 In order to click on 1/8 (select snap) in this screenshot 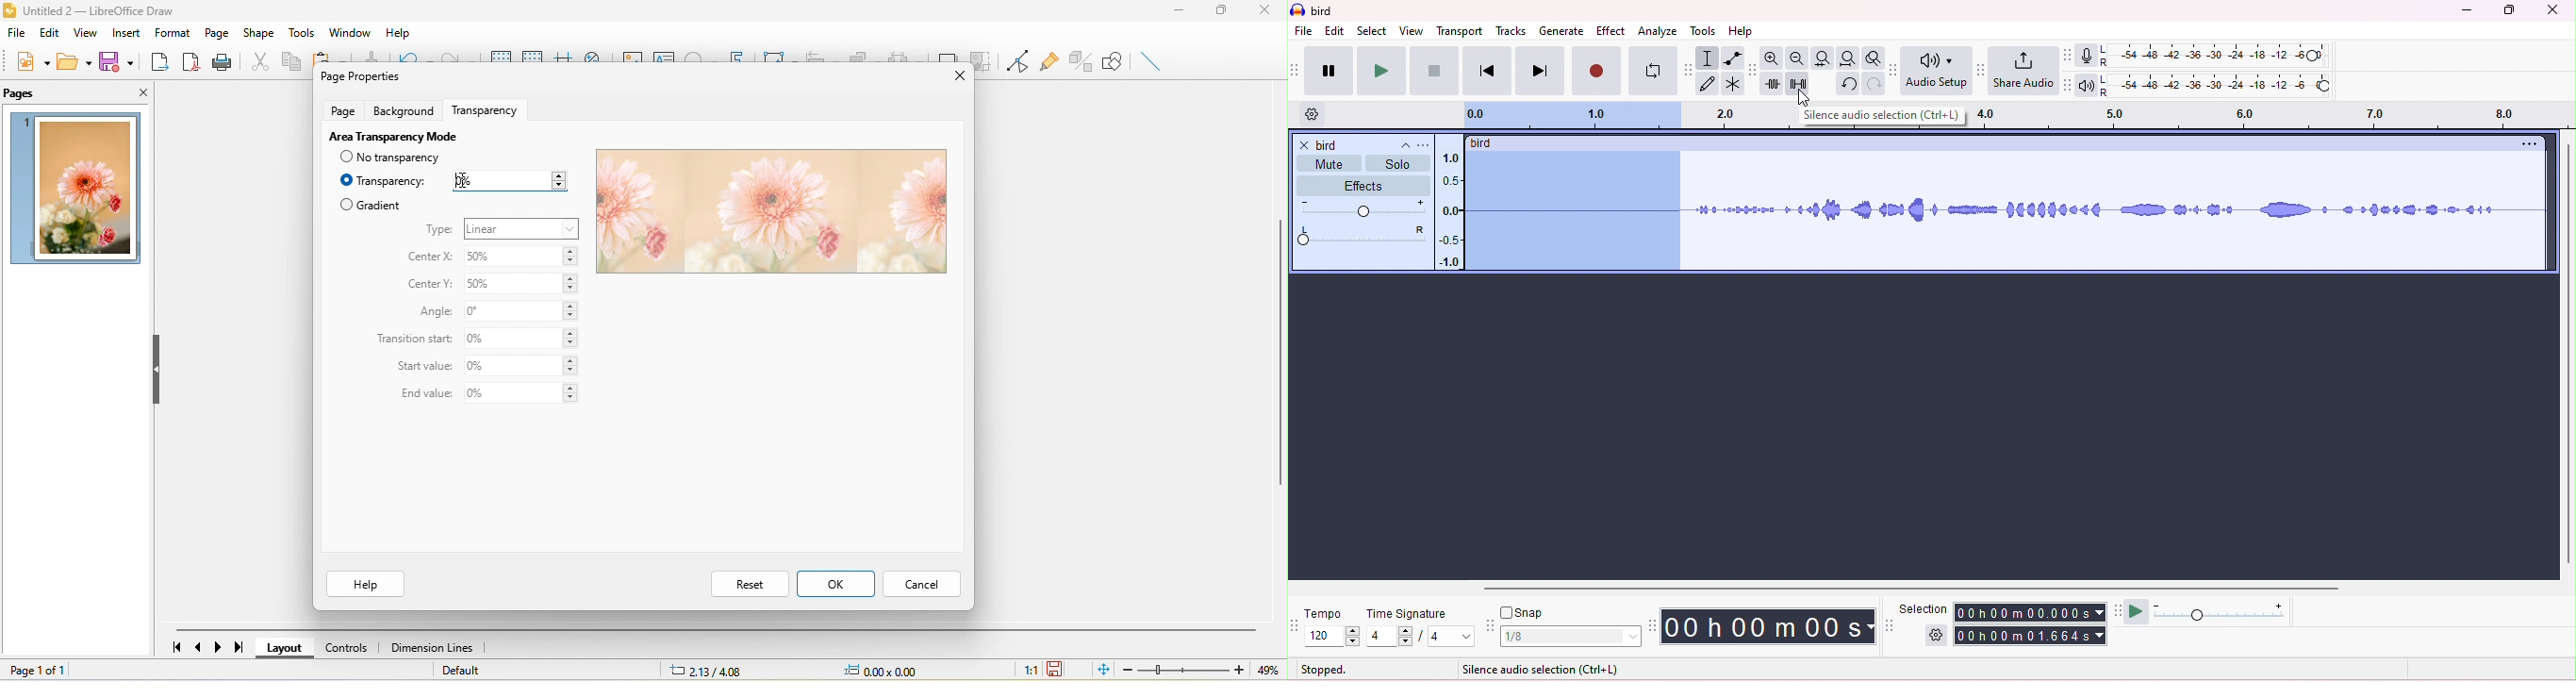, I will do `click(1572, 637)`.